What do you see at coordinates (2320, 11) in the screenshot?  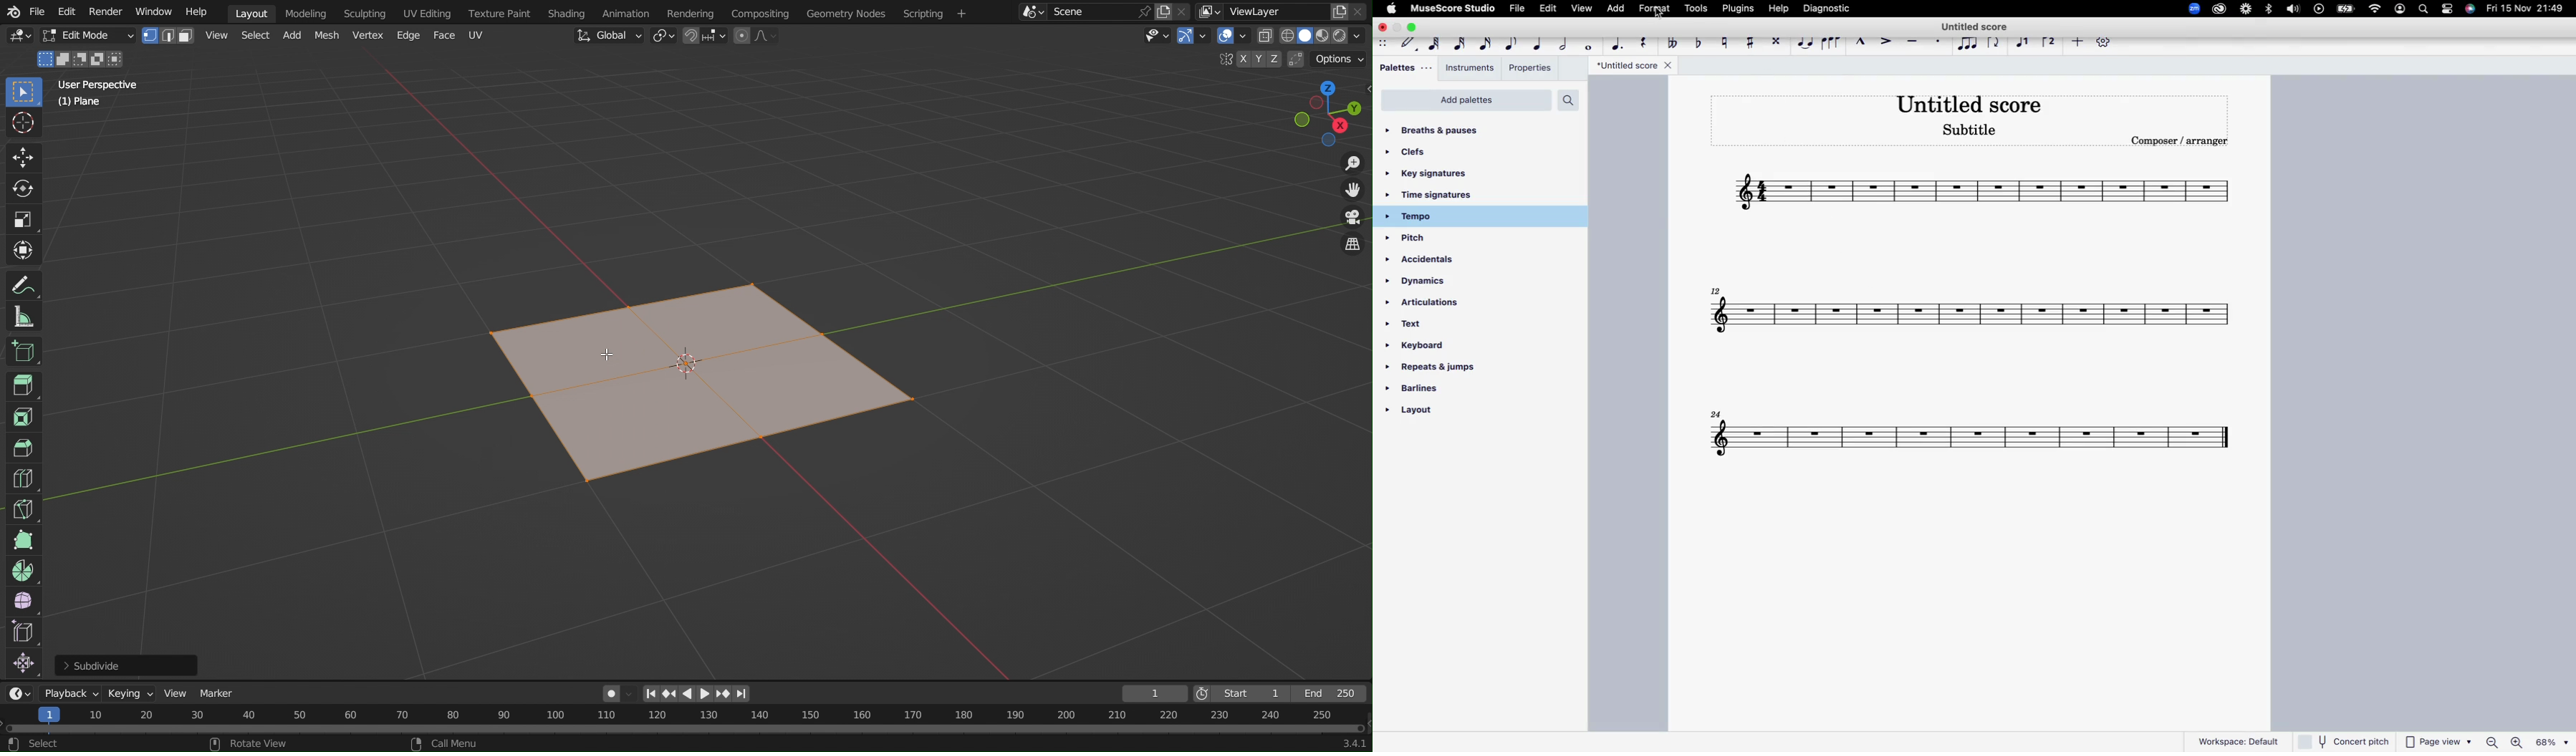 I see `play` at bounding box center [2320, 11].